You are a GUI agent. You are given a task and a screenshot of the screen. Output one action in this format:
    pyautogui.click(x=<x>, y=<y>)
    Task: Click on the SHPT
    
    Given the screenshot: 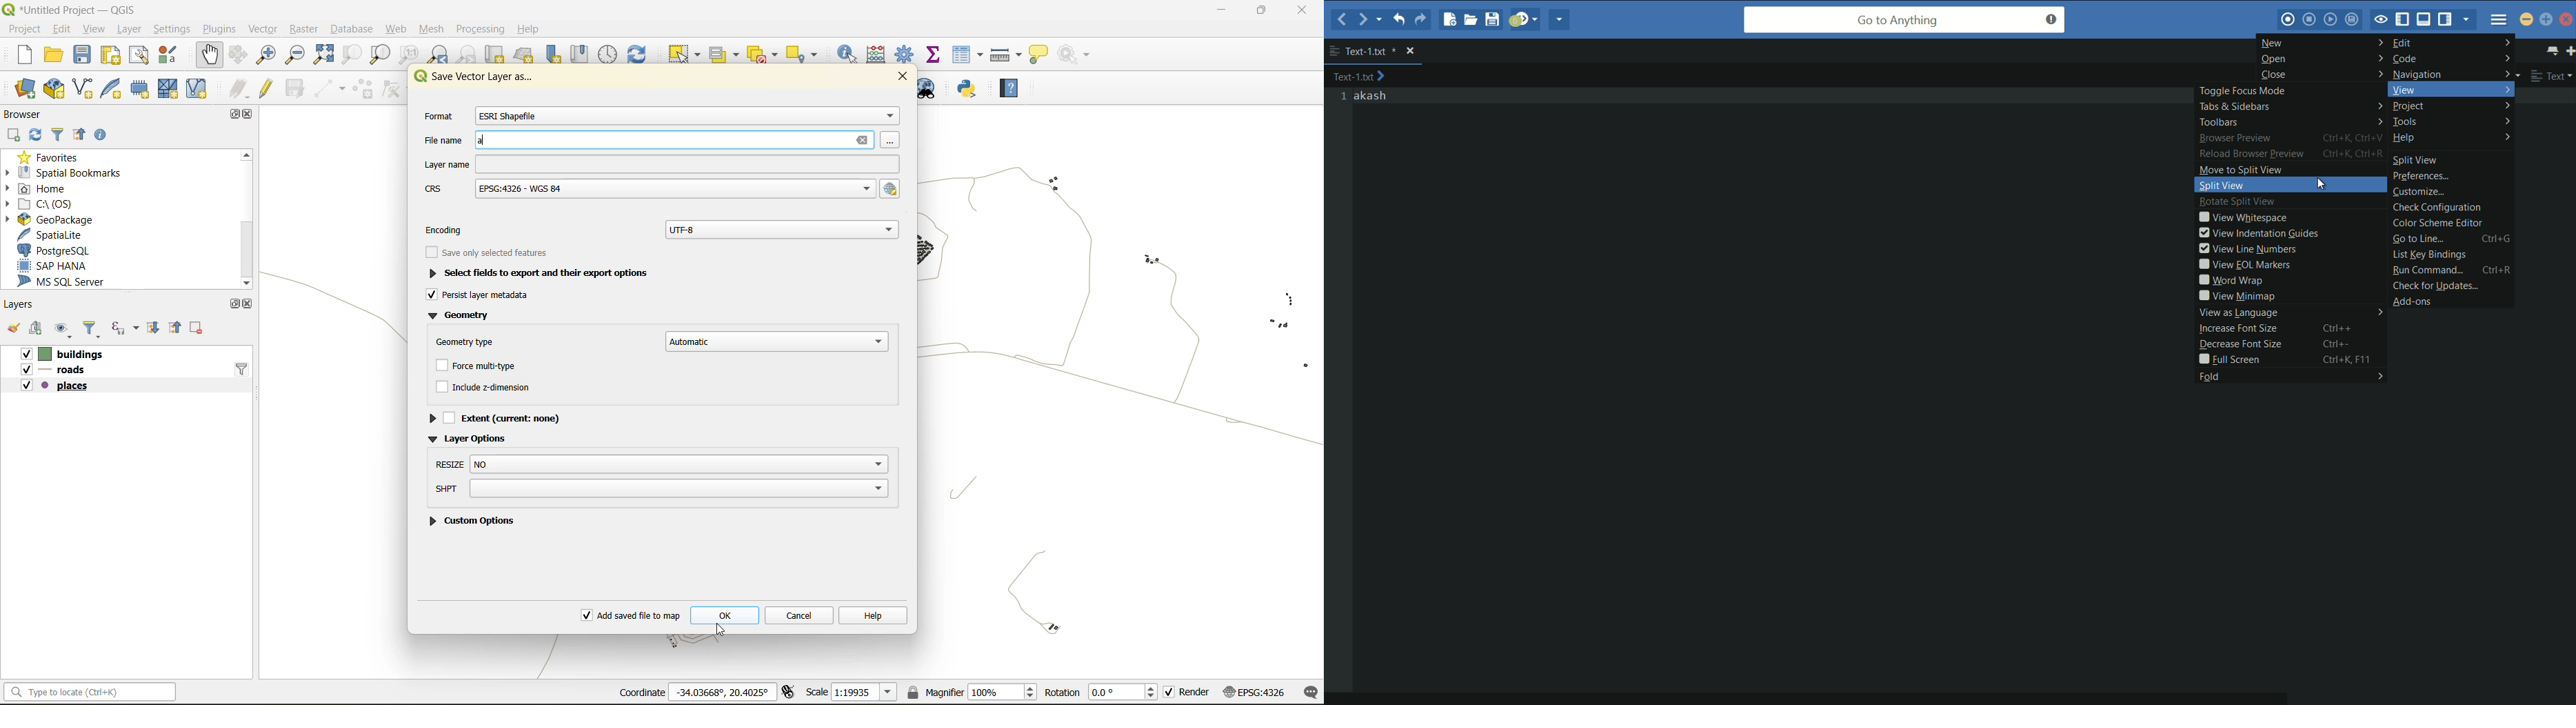 What is the action you would take?
    pyautogui.click(x=660, y=489)
    